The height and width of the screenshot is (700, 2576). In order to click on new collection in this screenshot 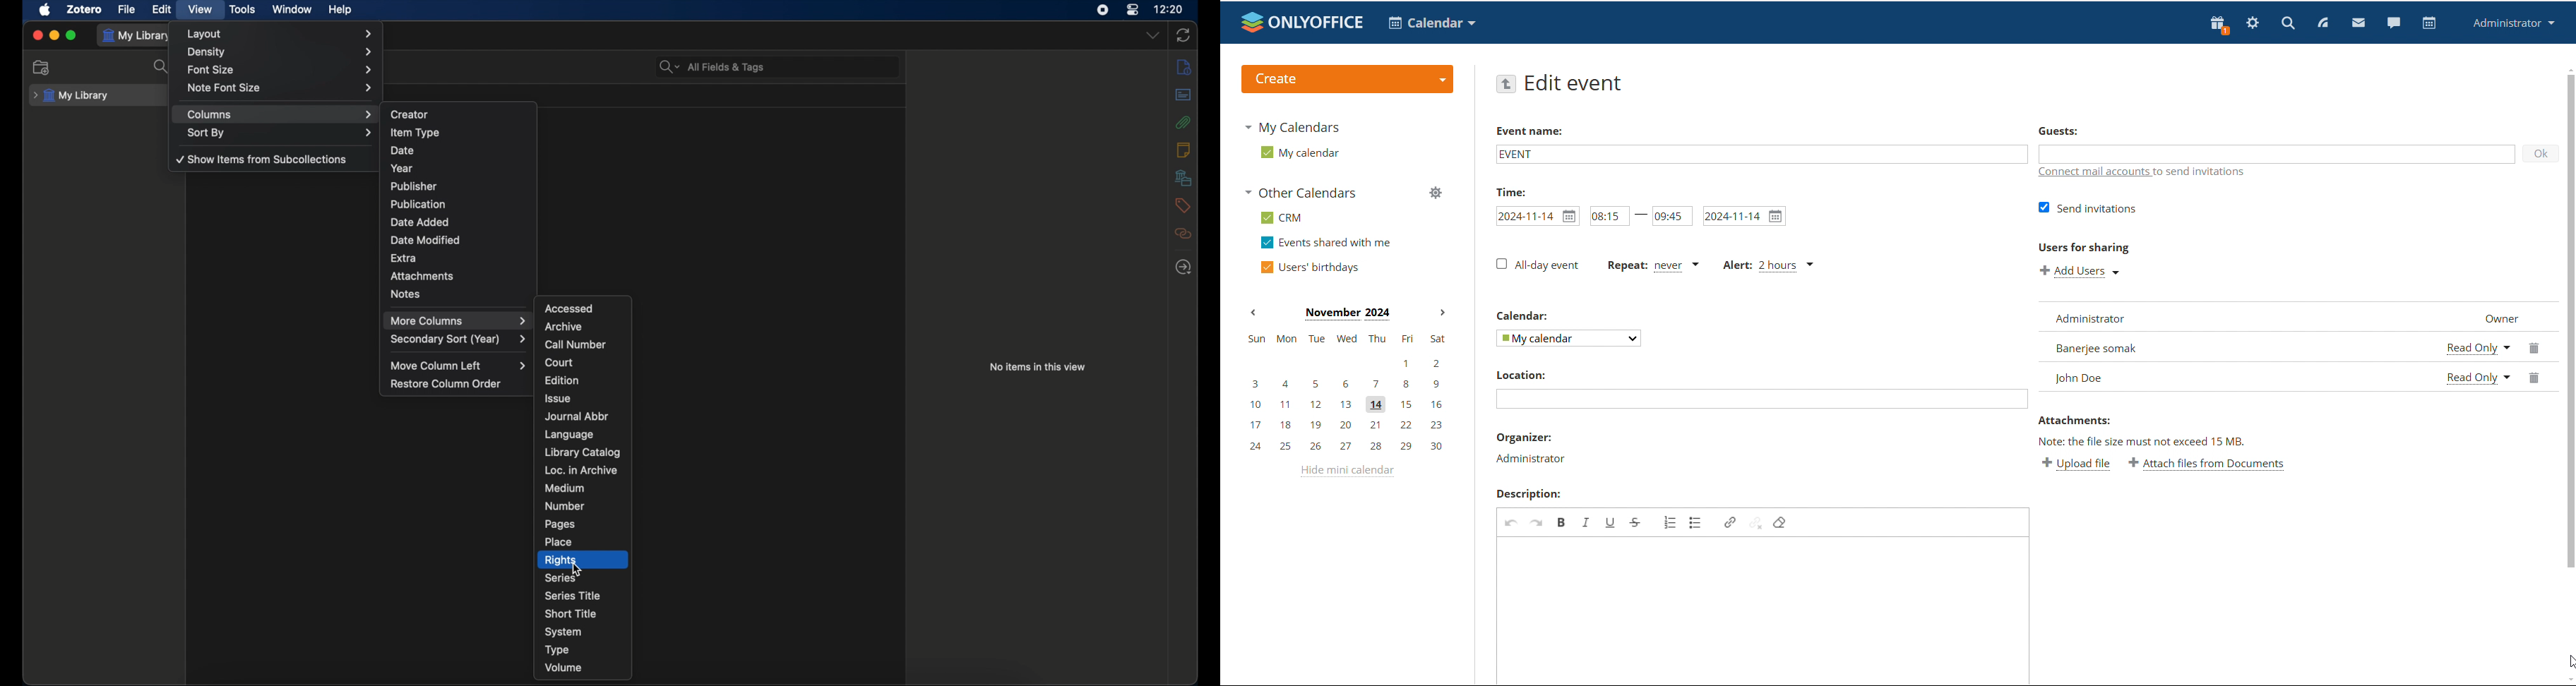, I will do `click(41, 67)`.